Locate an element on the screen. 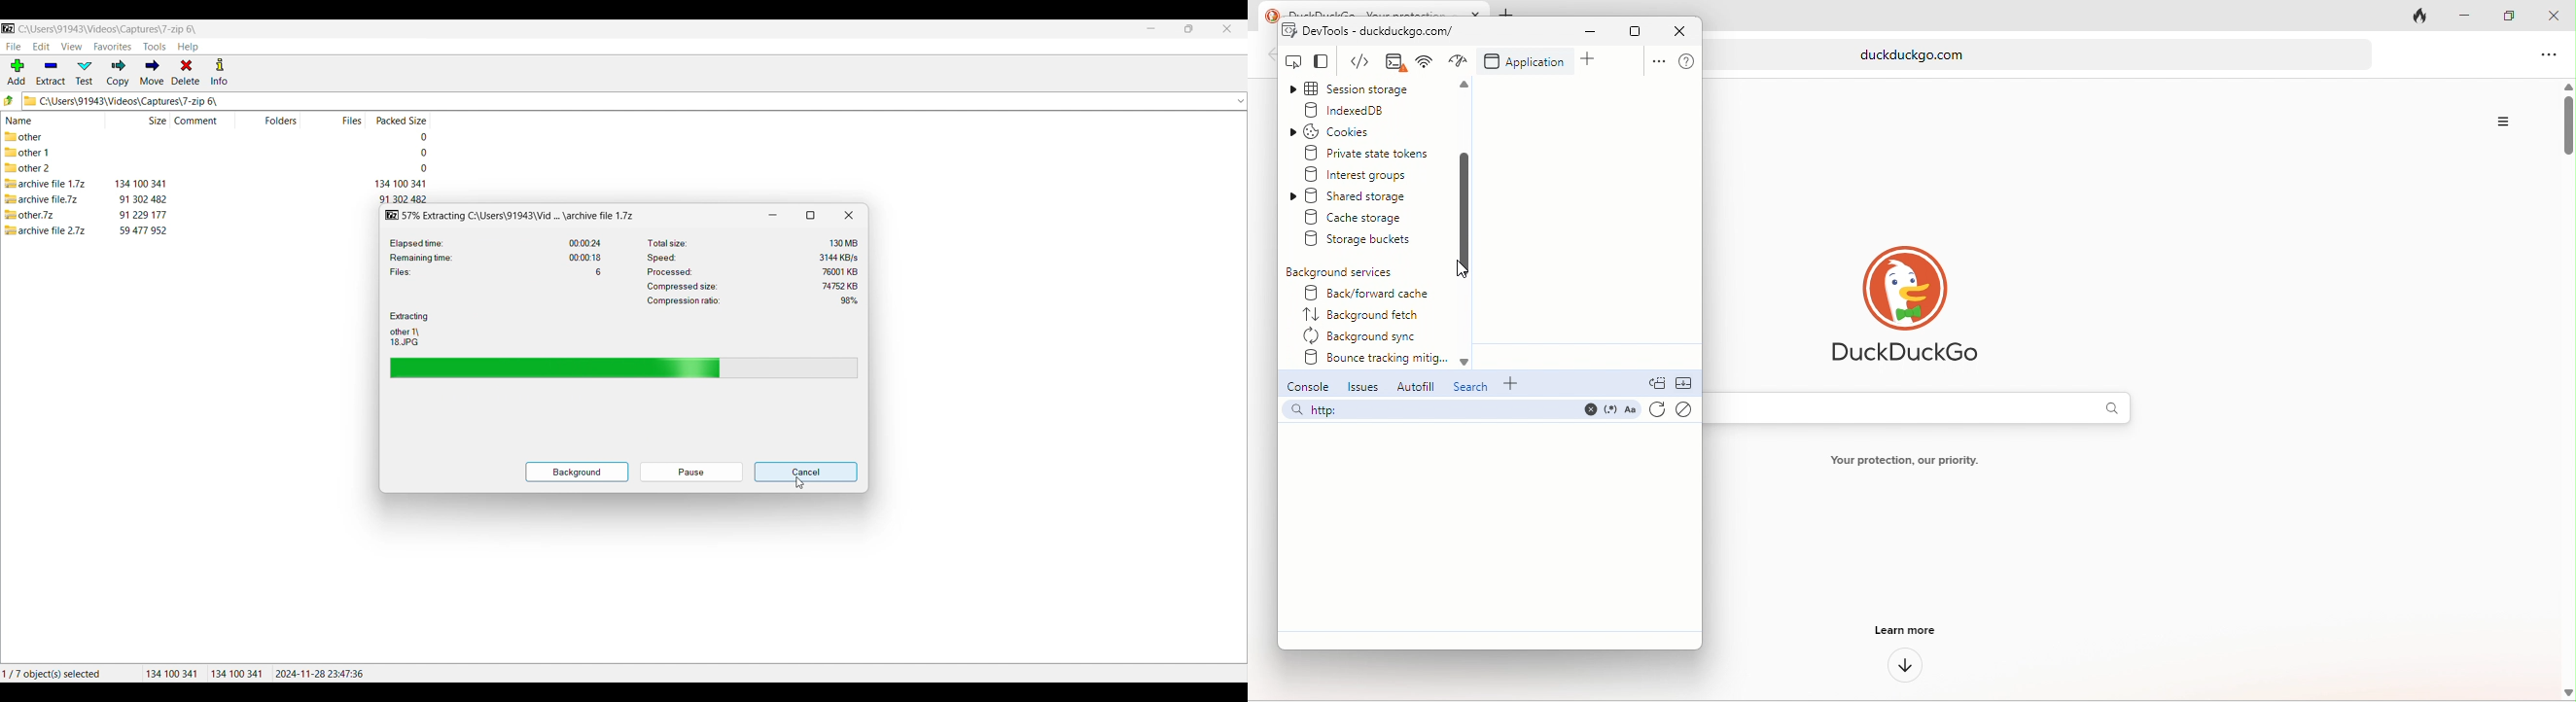 This screenshot has width=2576, height=728. 1/7 object(s) selected is located at coordinates (61, 671).